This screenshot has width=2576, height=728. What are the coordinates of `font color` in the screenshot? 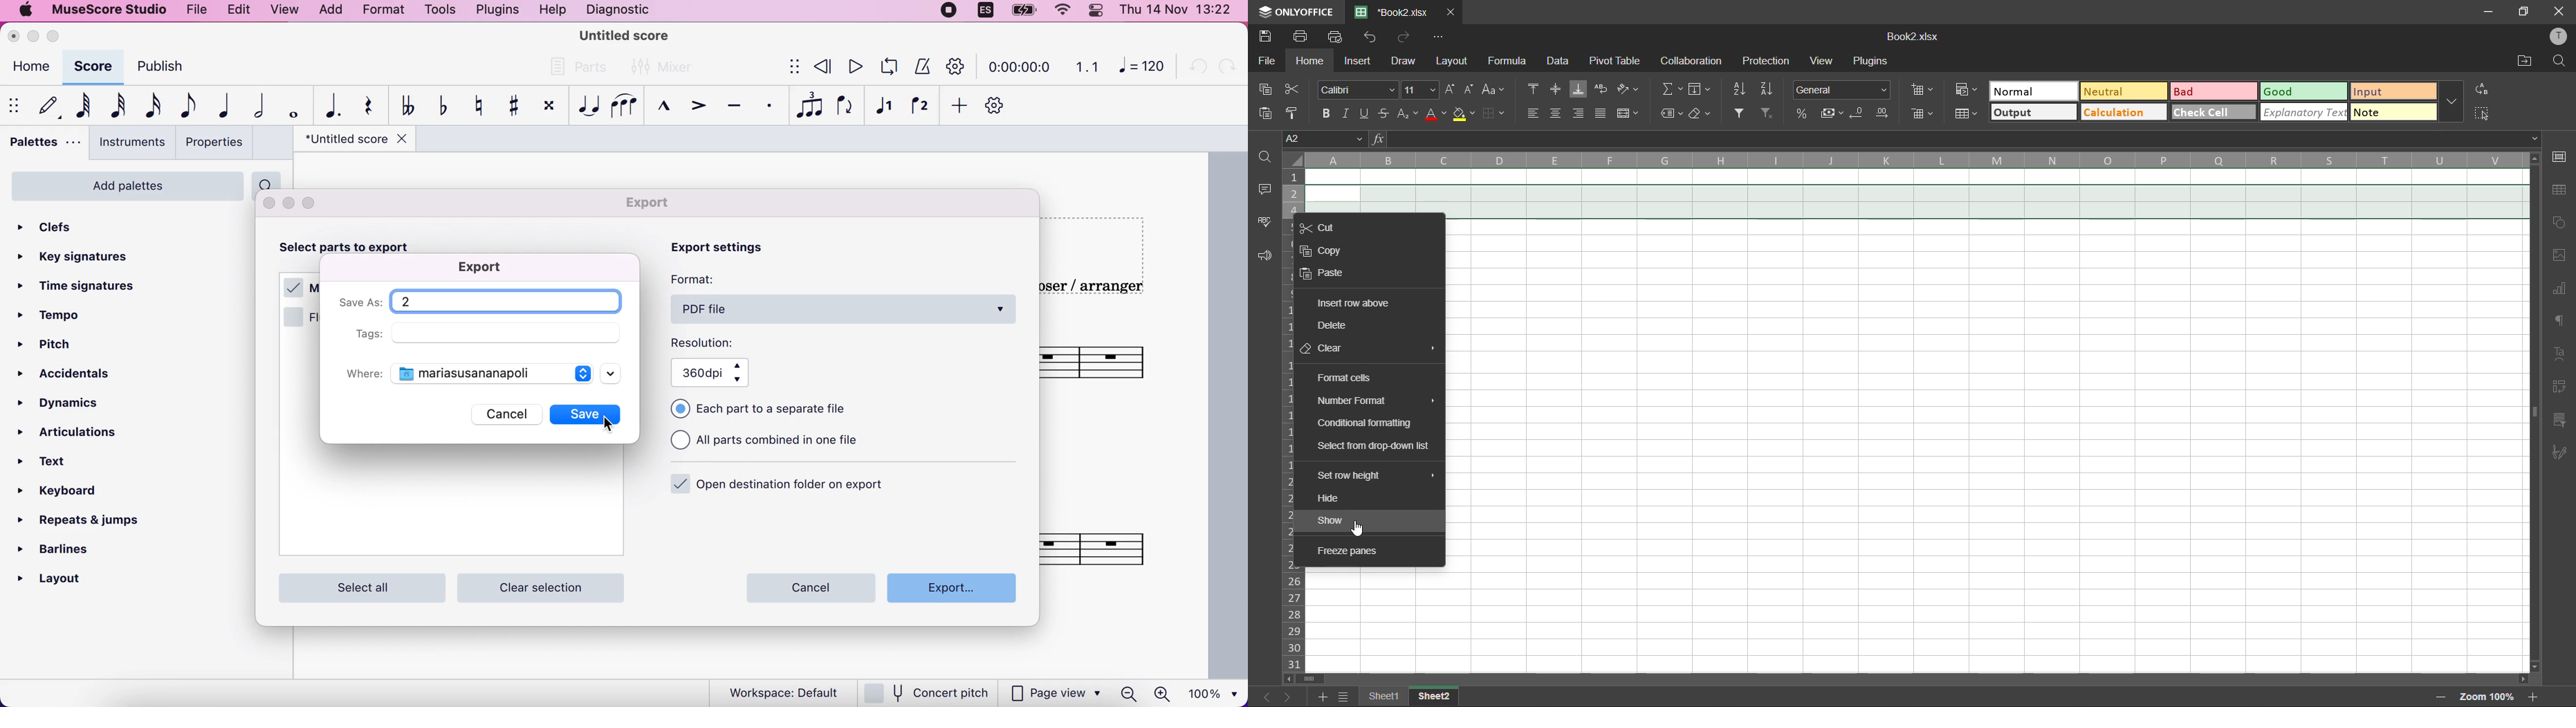 It's located at (1433, 113).